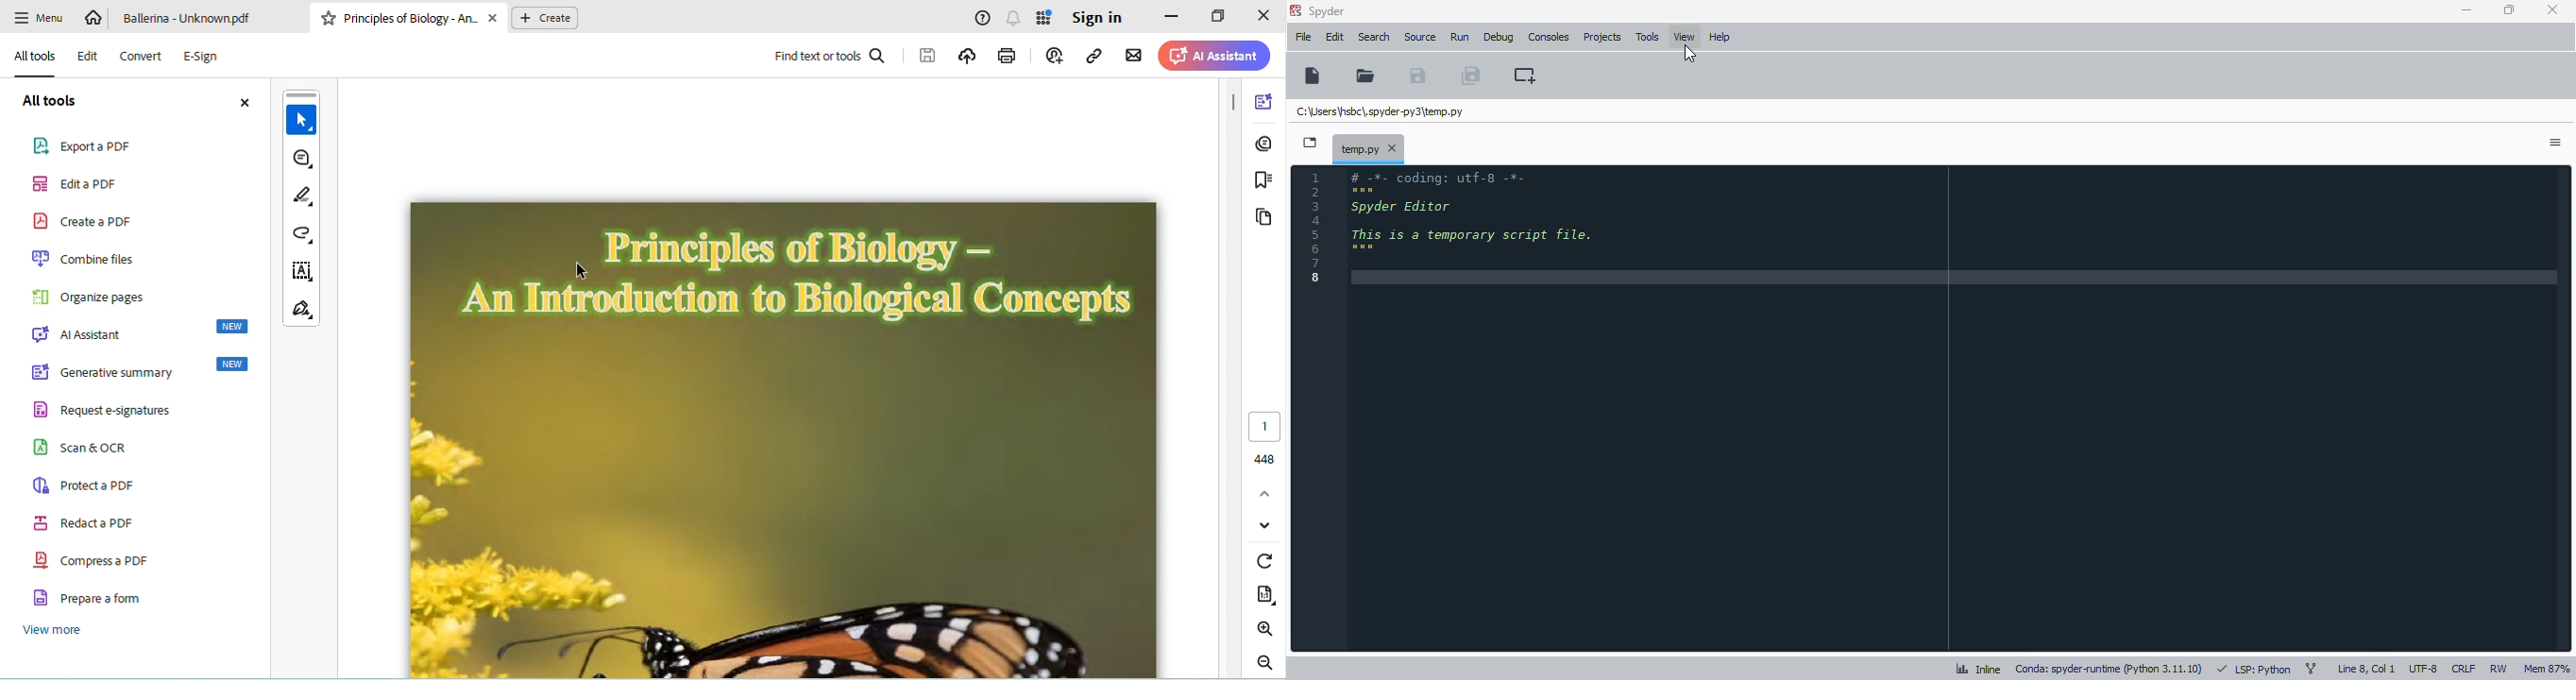 The height and width of the screenshot is (700, 2576). What do you see at coordinates (1683, 37) in the screenshot?
I see `view` at bounding box center [1683, 37].